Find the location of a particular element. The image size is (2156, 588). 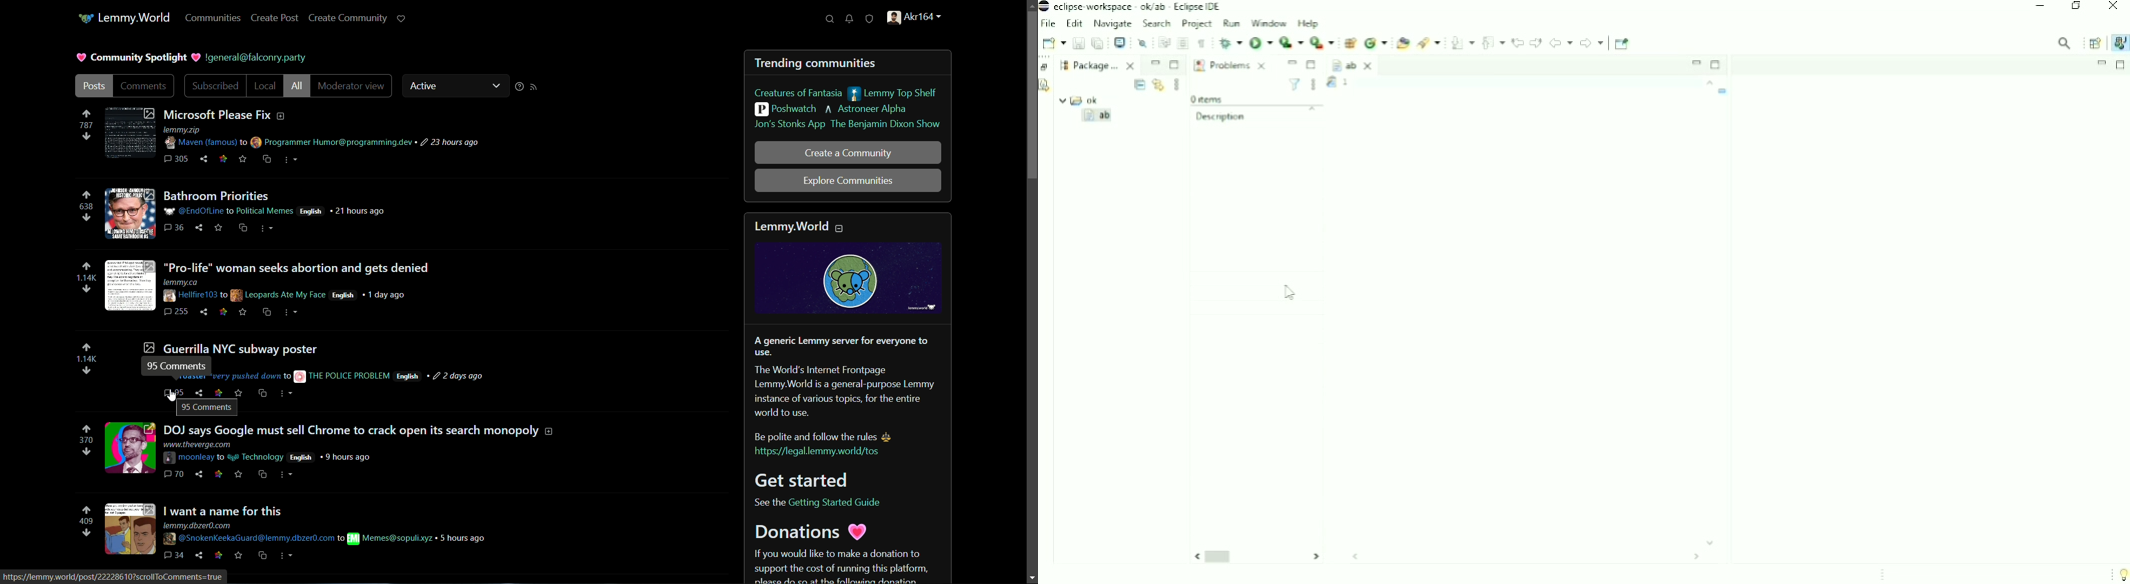

lemmy.ca is located at coordinates (191, 281).